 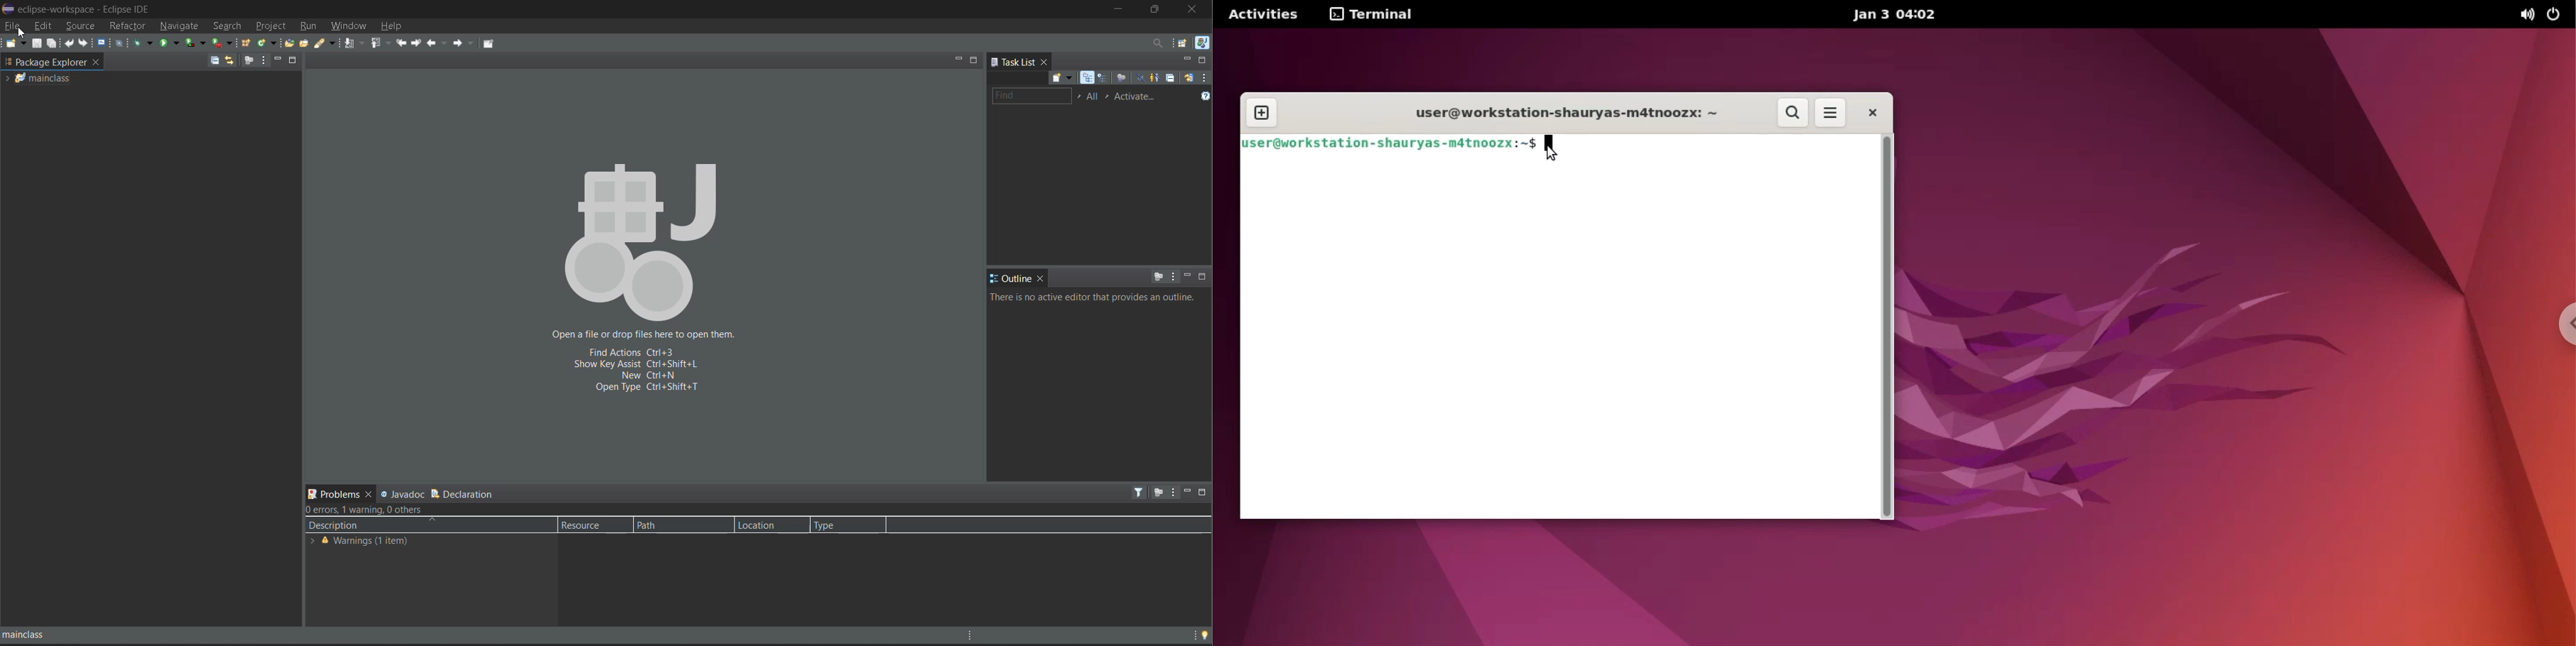 I want to click on search, so click(x=1792, y=113).